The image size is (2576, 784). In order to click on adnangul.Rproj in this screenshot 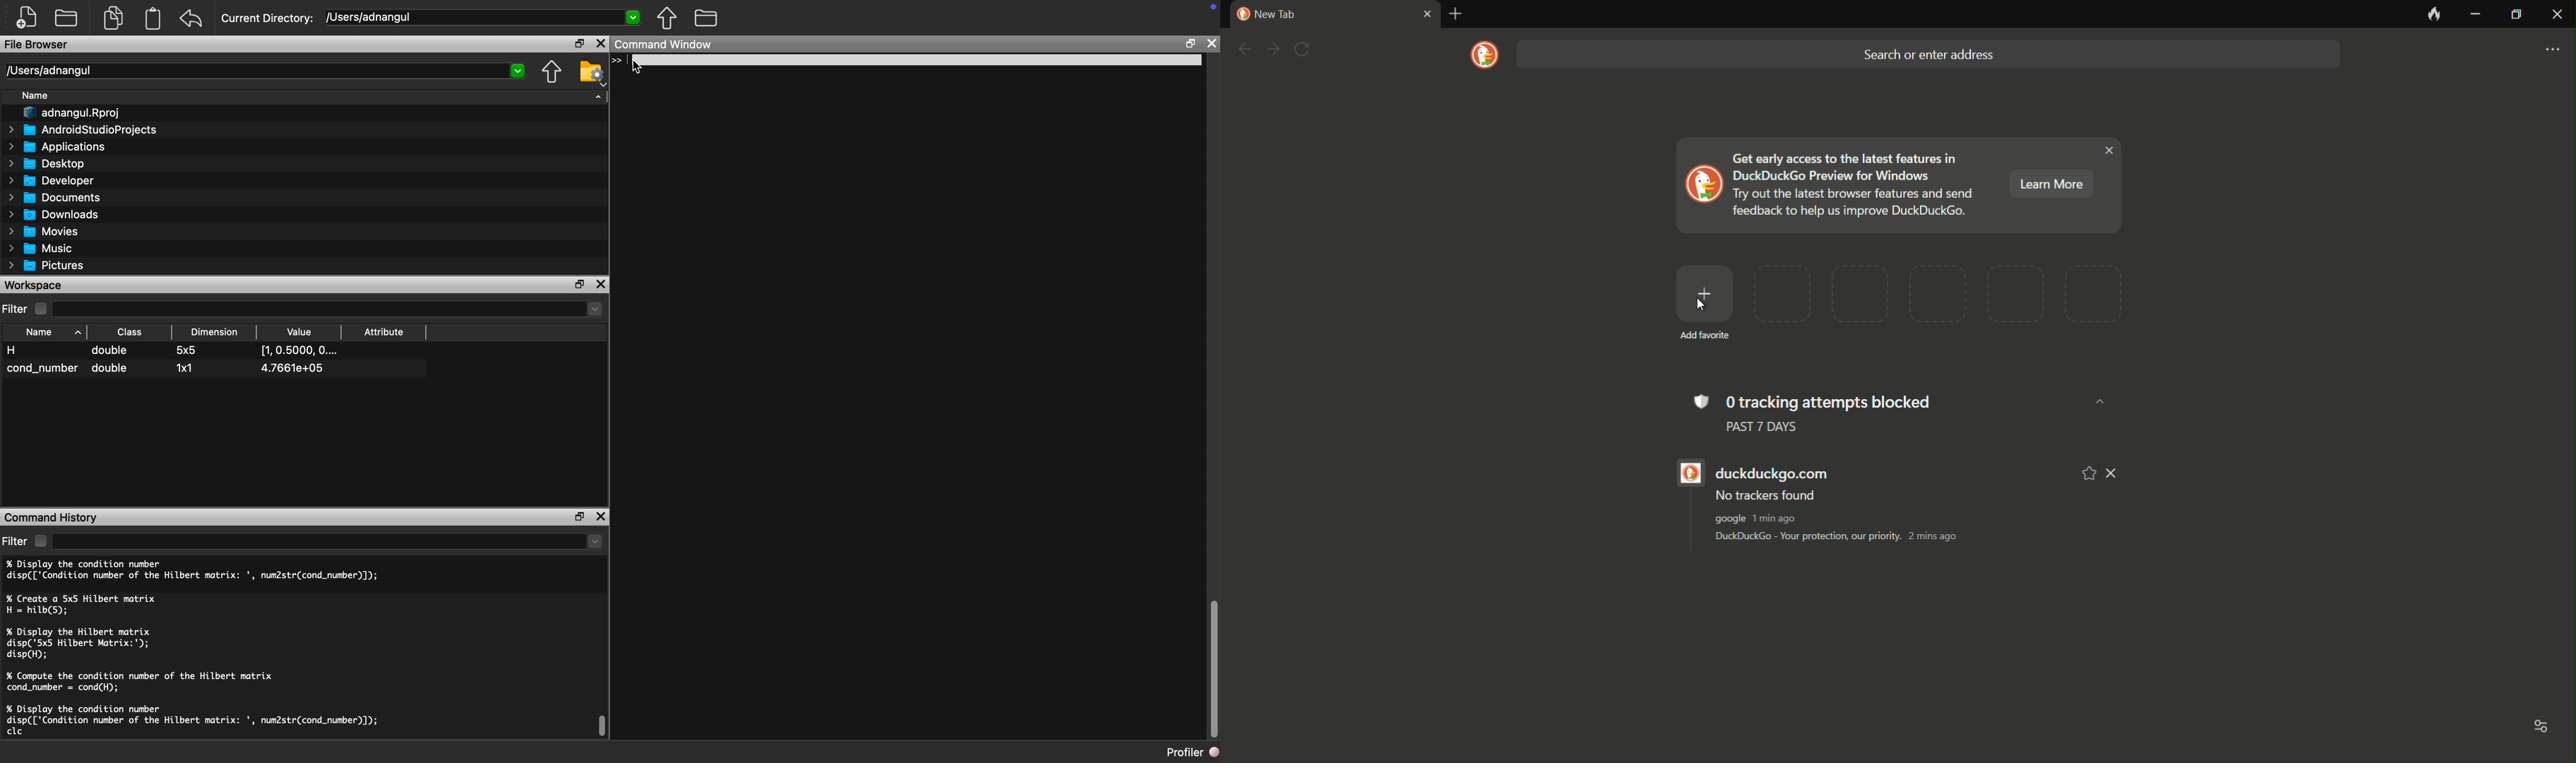, I will do `click(69, 114)`.